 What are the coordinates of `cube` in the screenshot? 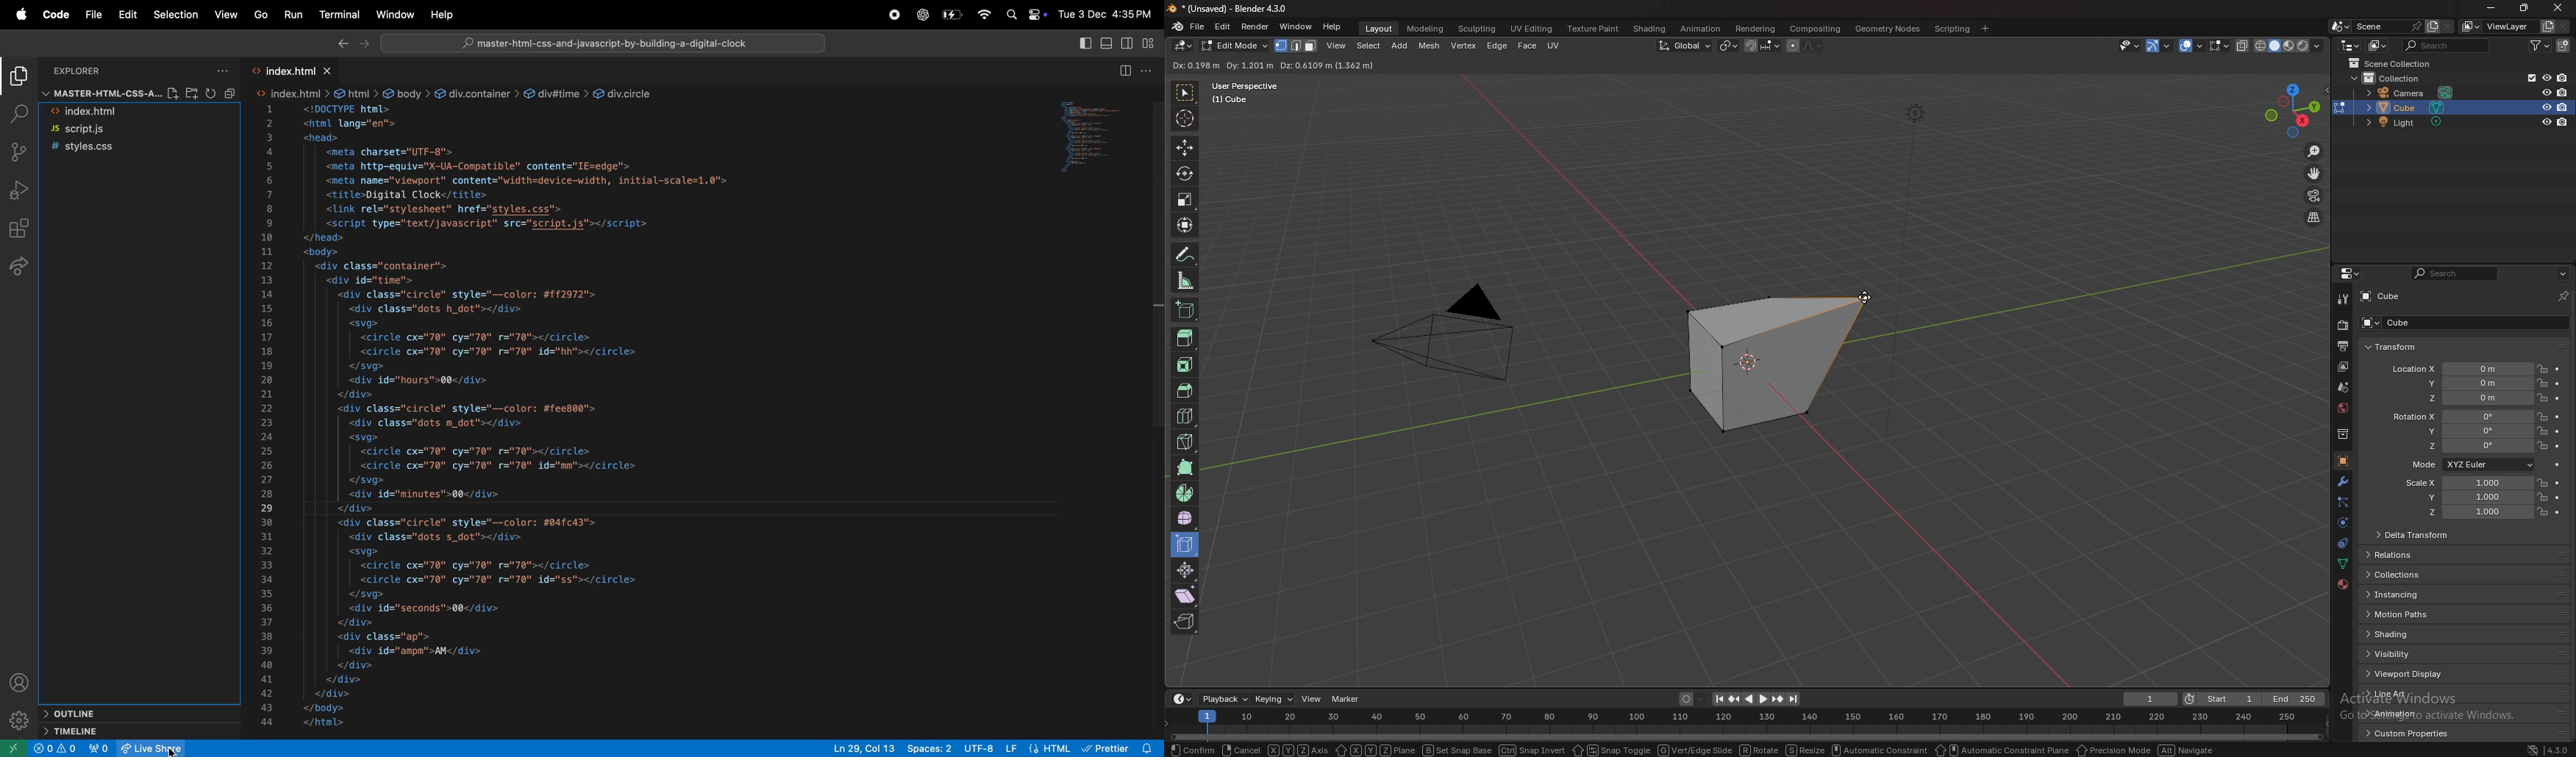 It's located at (2381, 296).